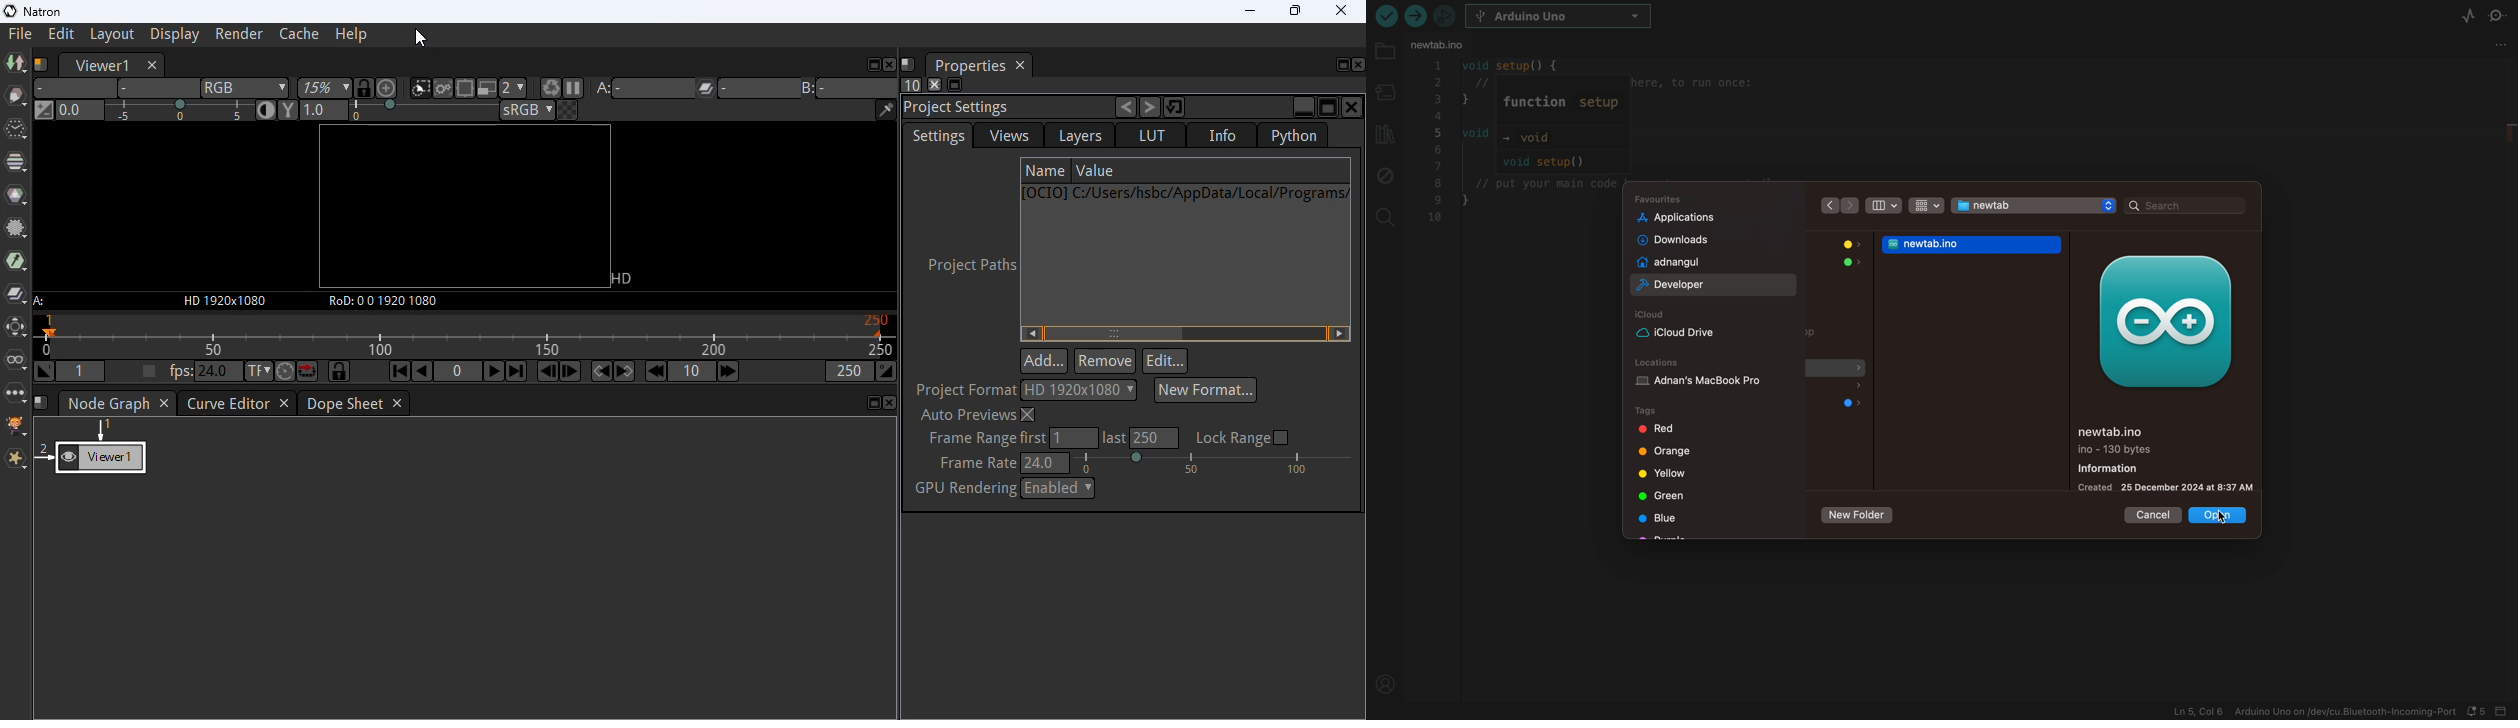 This screenshot has height=728, width=2520. I want to click on the playback out point, so click(850, 371).